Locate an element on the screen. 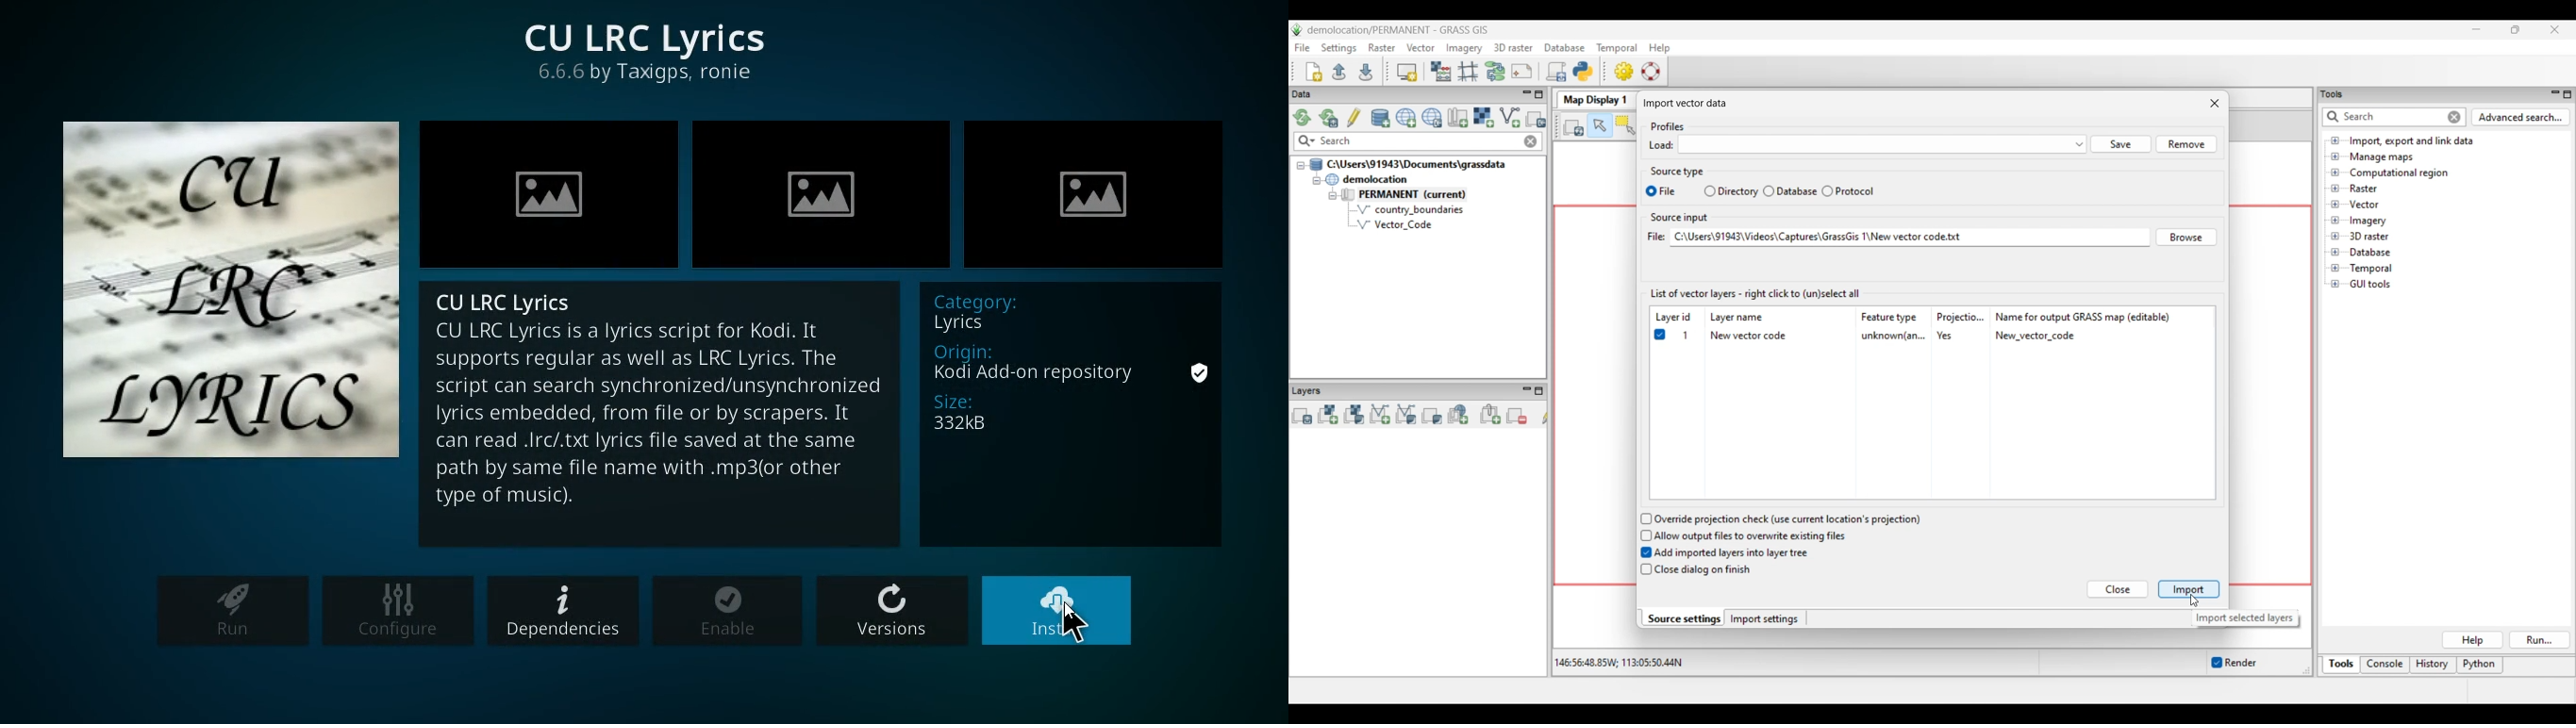  image is located at coordinates (1096, 189).